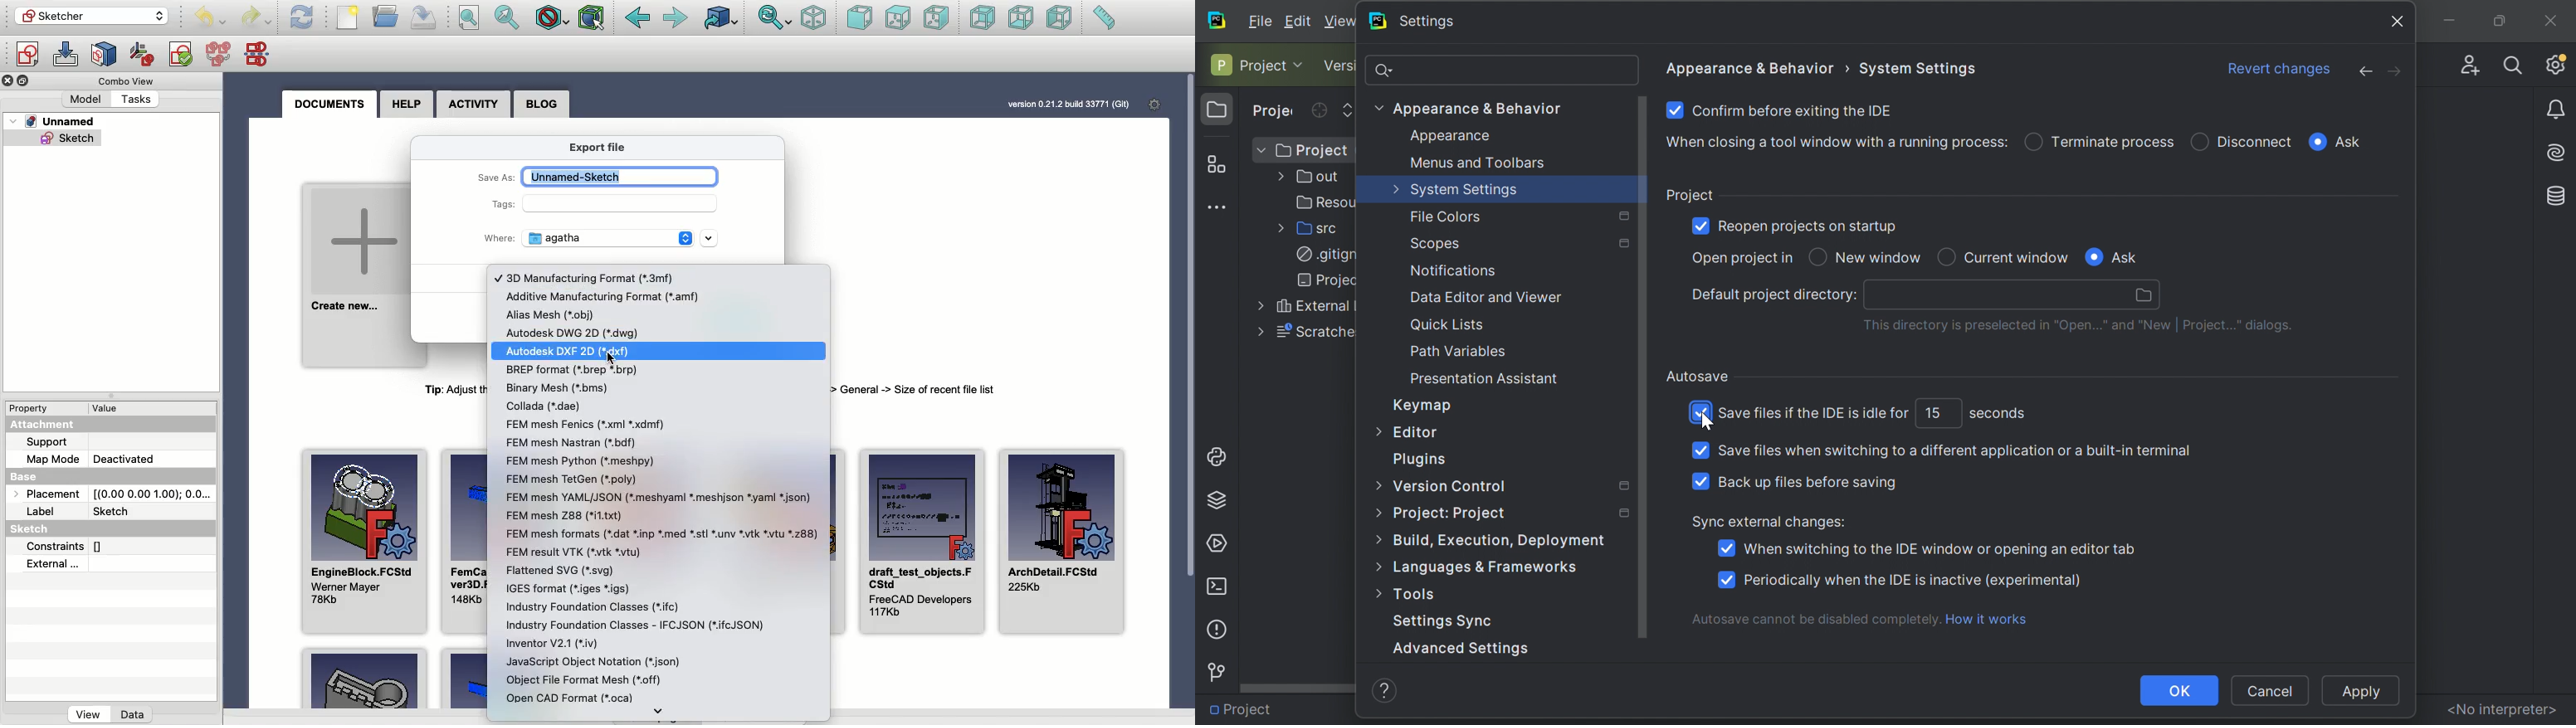  What do you see at coordinates (623, 203) in the screenshot?
I see `Input` at bounding box center [623, 203].